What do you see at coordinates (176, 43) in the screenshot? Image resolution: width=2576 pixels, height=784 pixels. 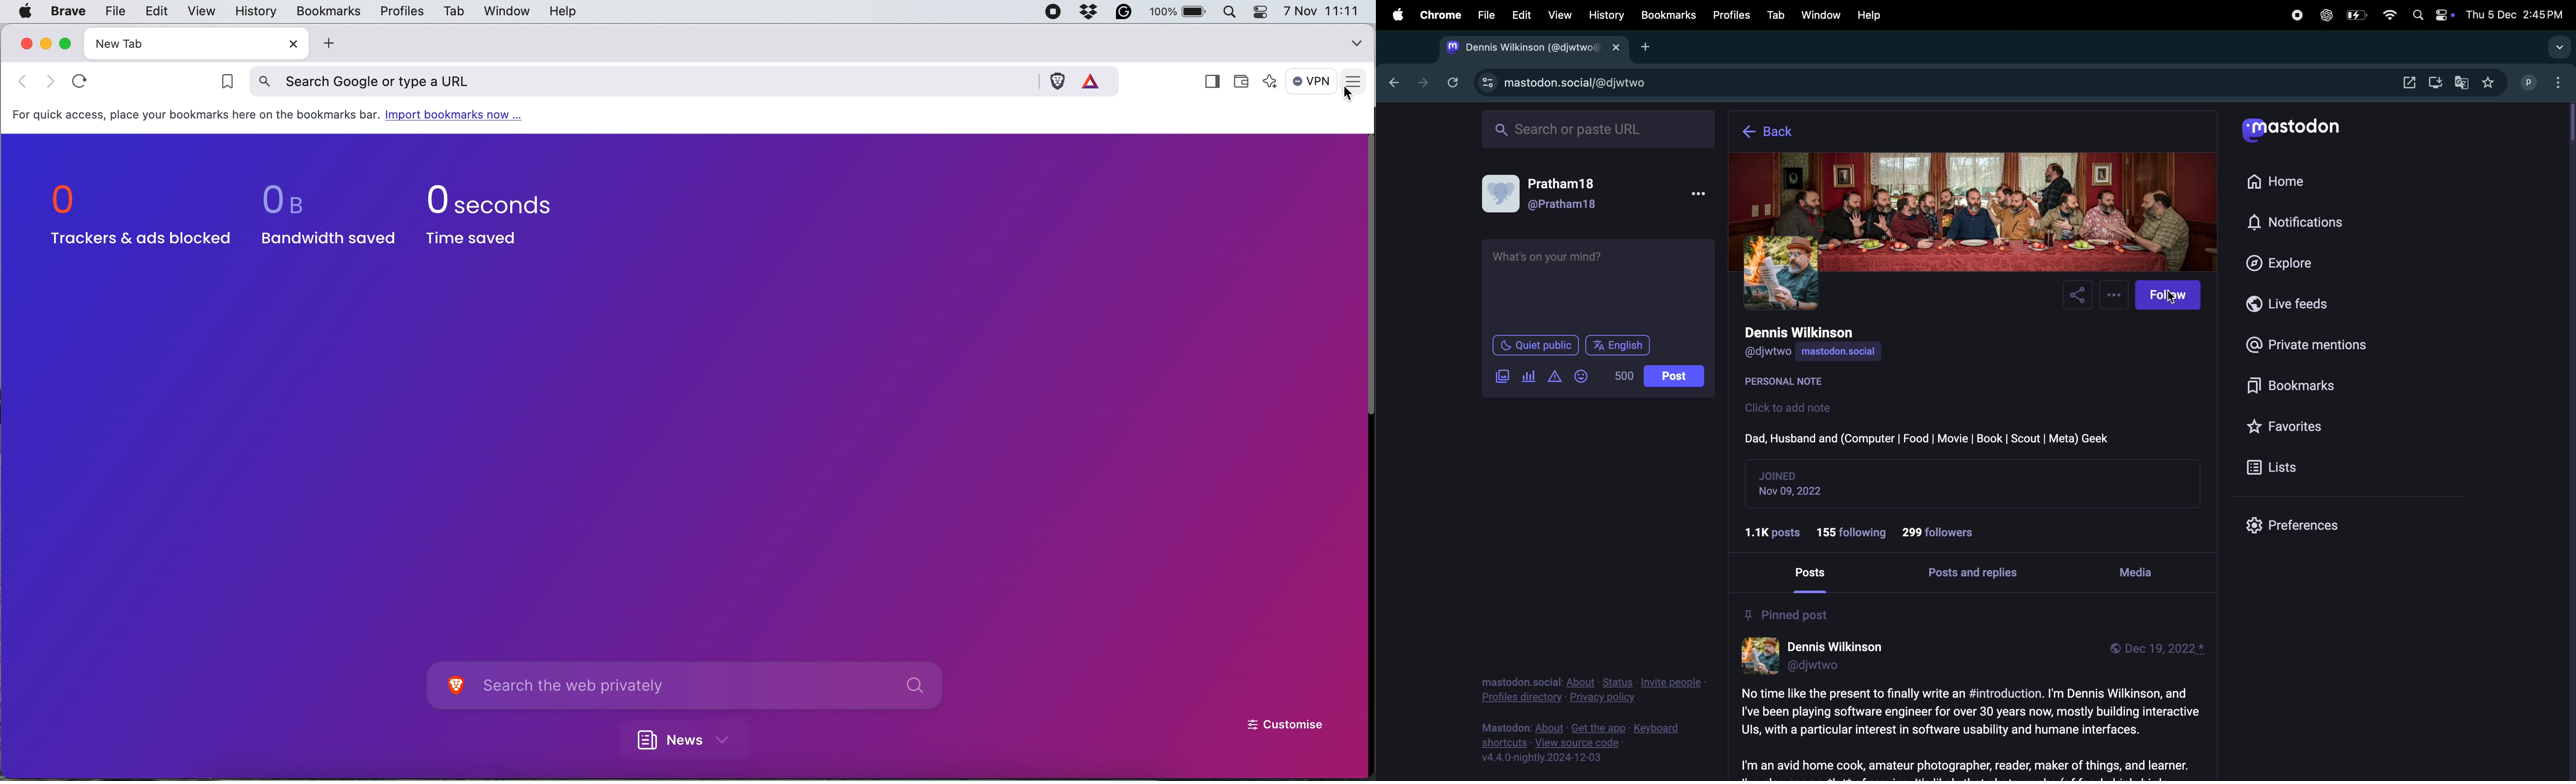 I see `new tab` at bounding box center [176, 43].